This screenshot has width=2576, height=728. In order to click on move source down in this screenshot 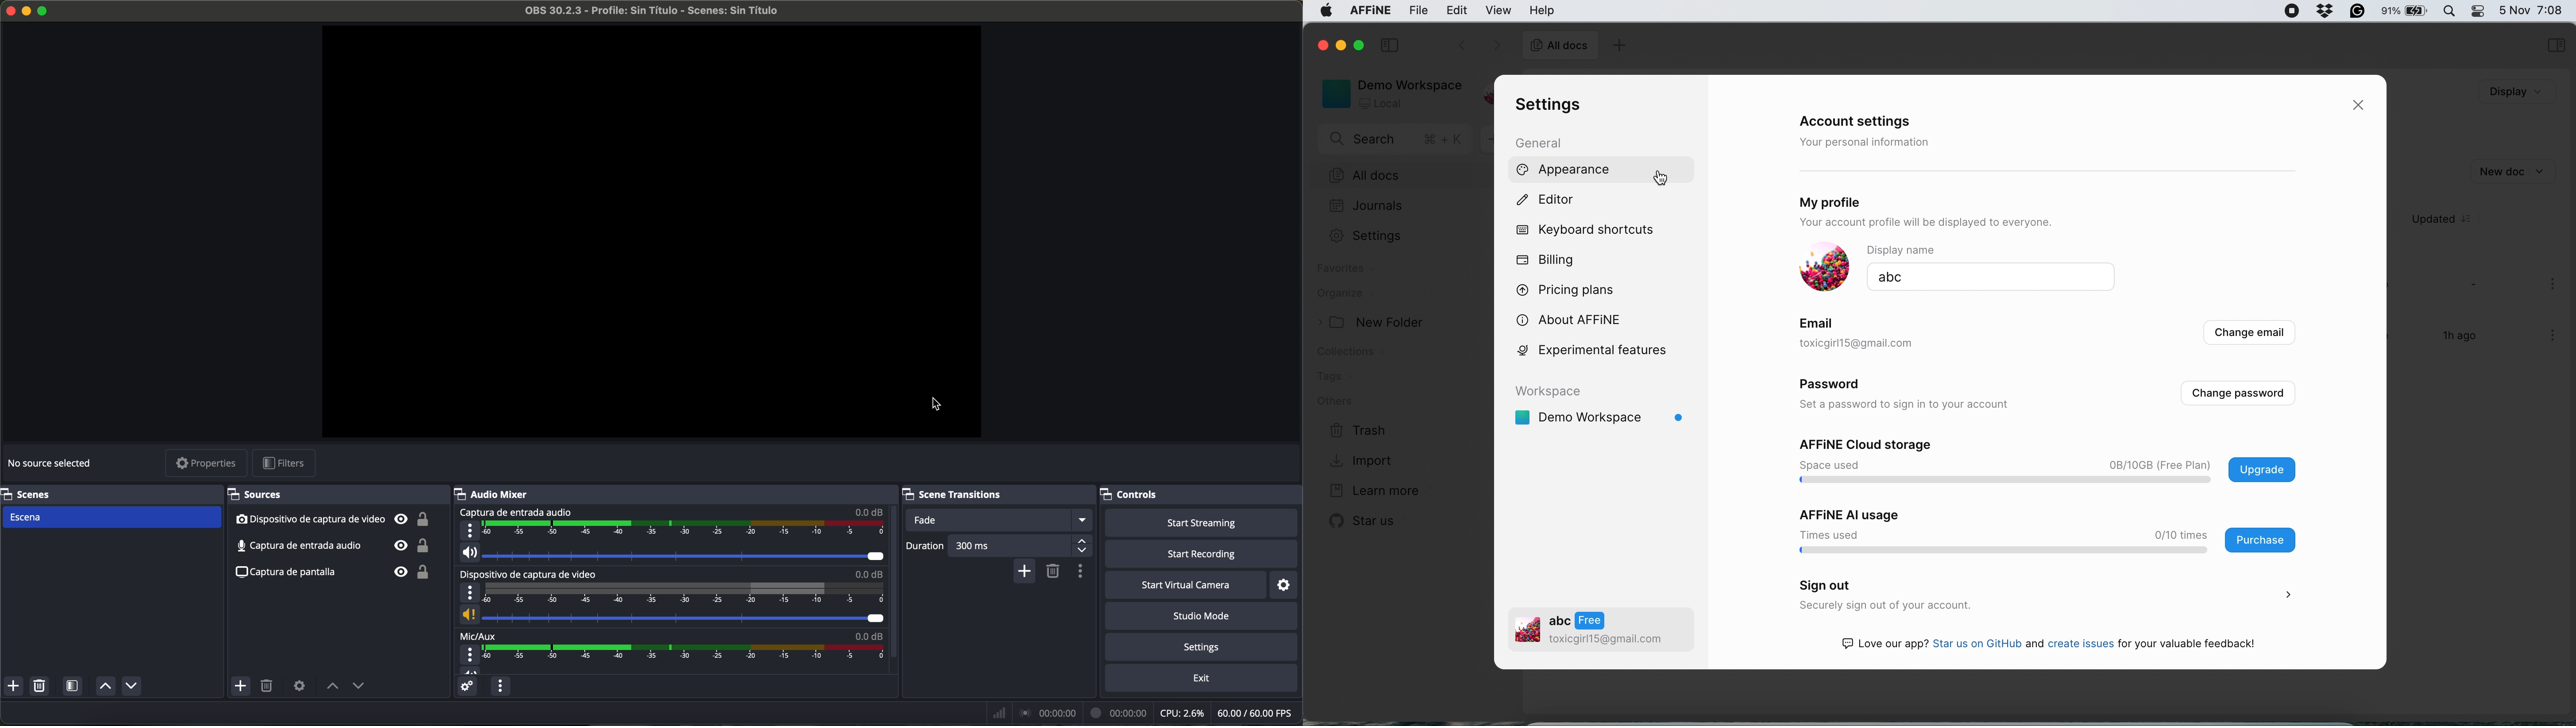, I will do `click(358, 687)`.